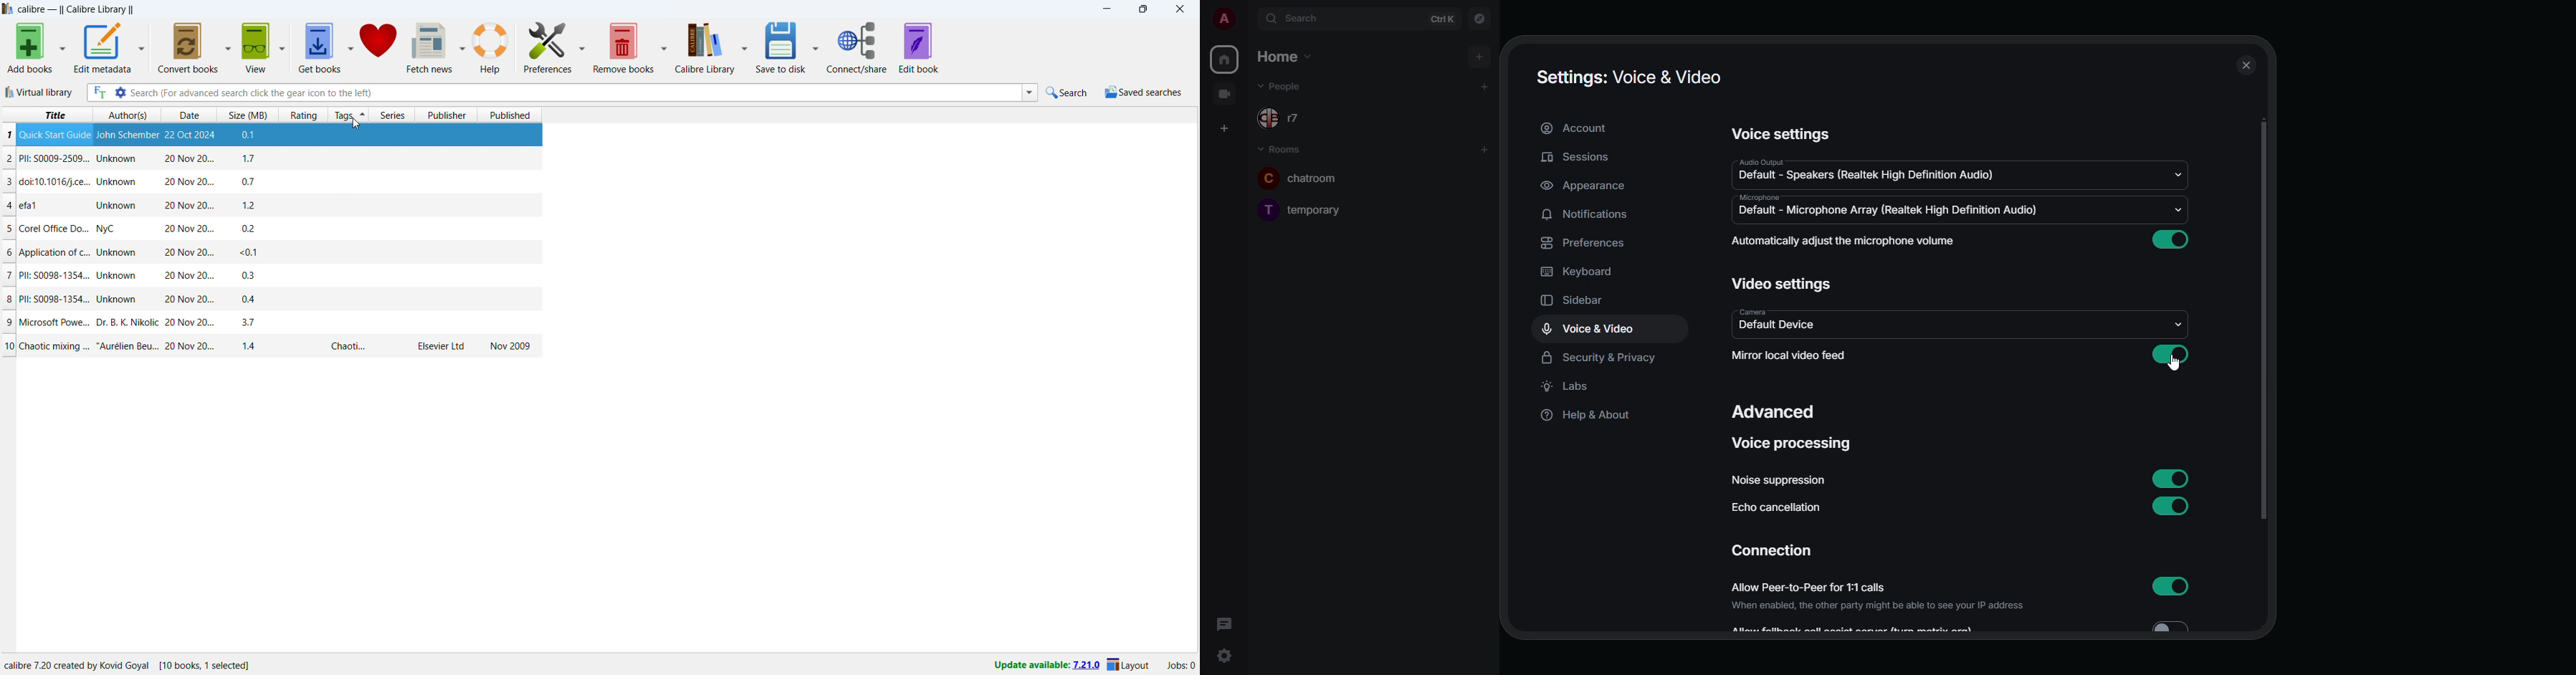  Describe the element at coordinates (1283, 151) in the screenshot. I see `rooms` at that location.